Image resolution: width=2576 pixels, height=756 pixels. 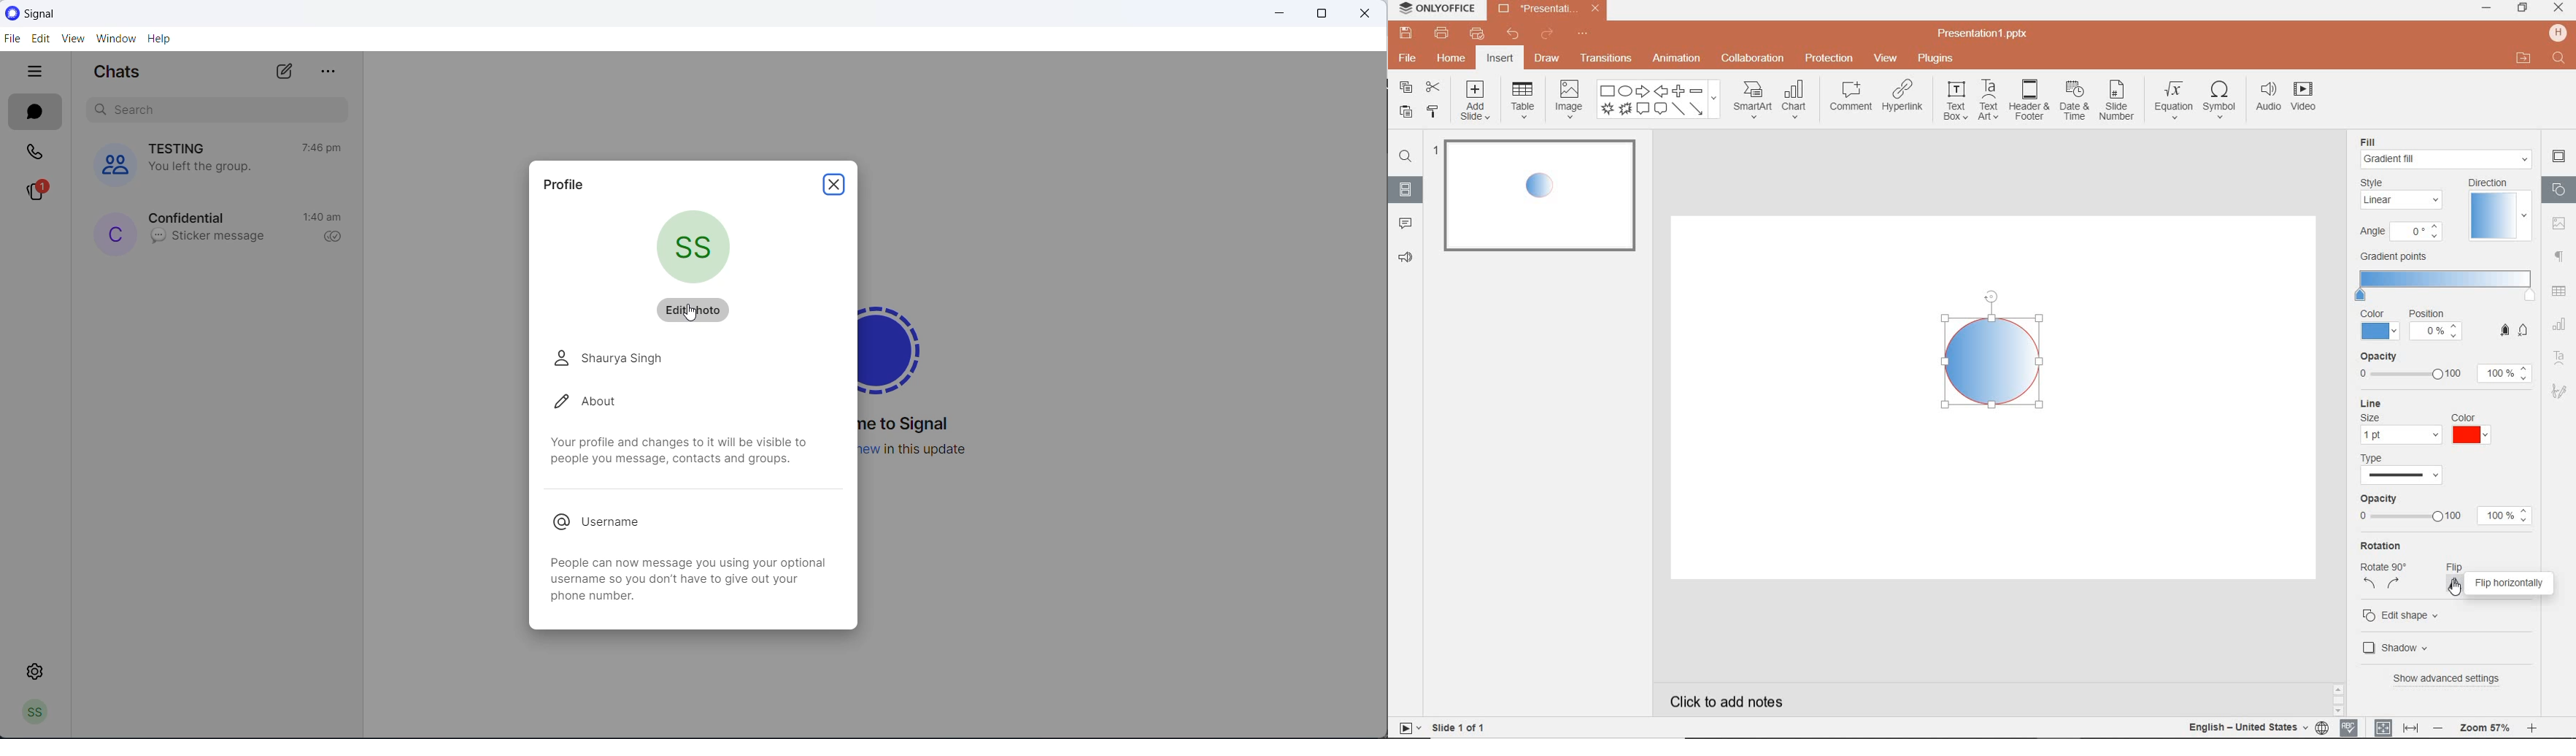 I want to click on videos, so click(x=2305, y=98).